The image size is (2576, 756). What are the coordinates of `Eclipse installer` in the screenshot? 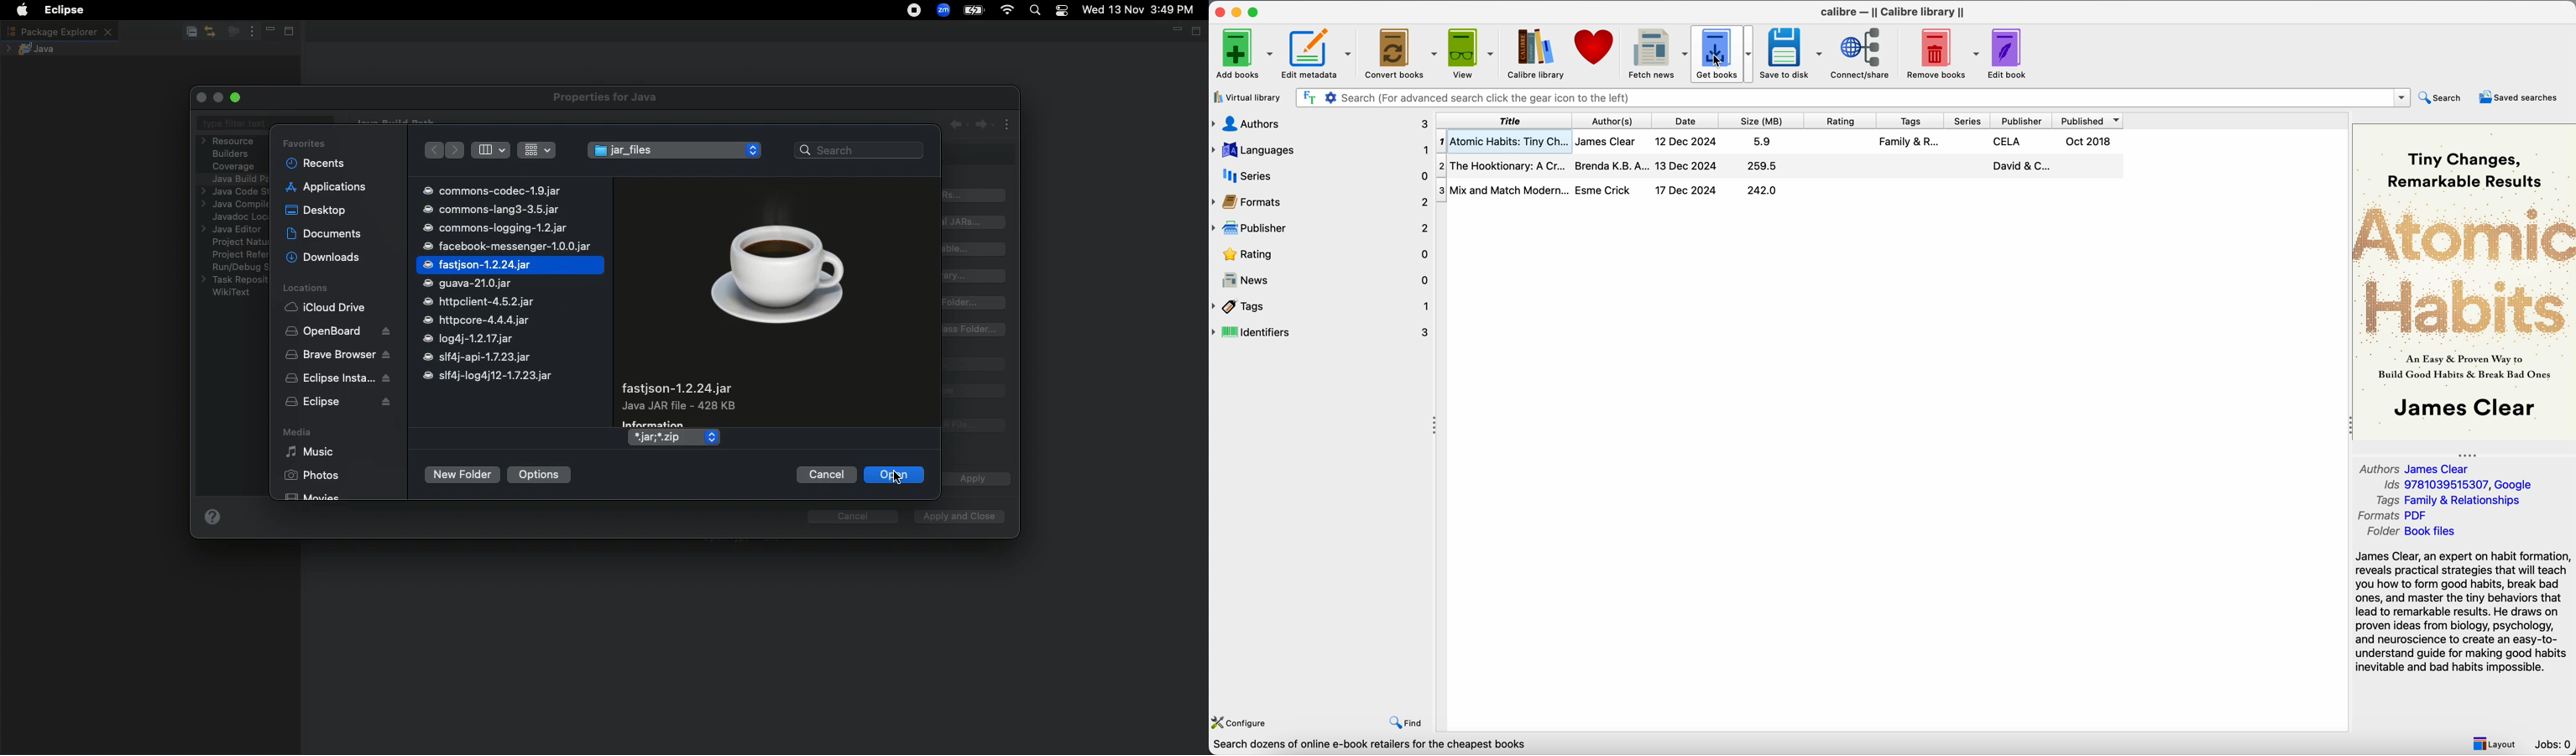 It's located at (334, 379).